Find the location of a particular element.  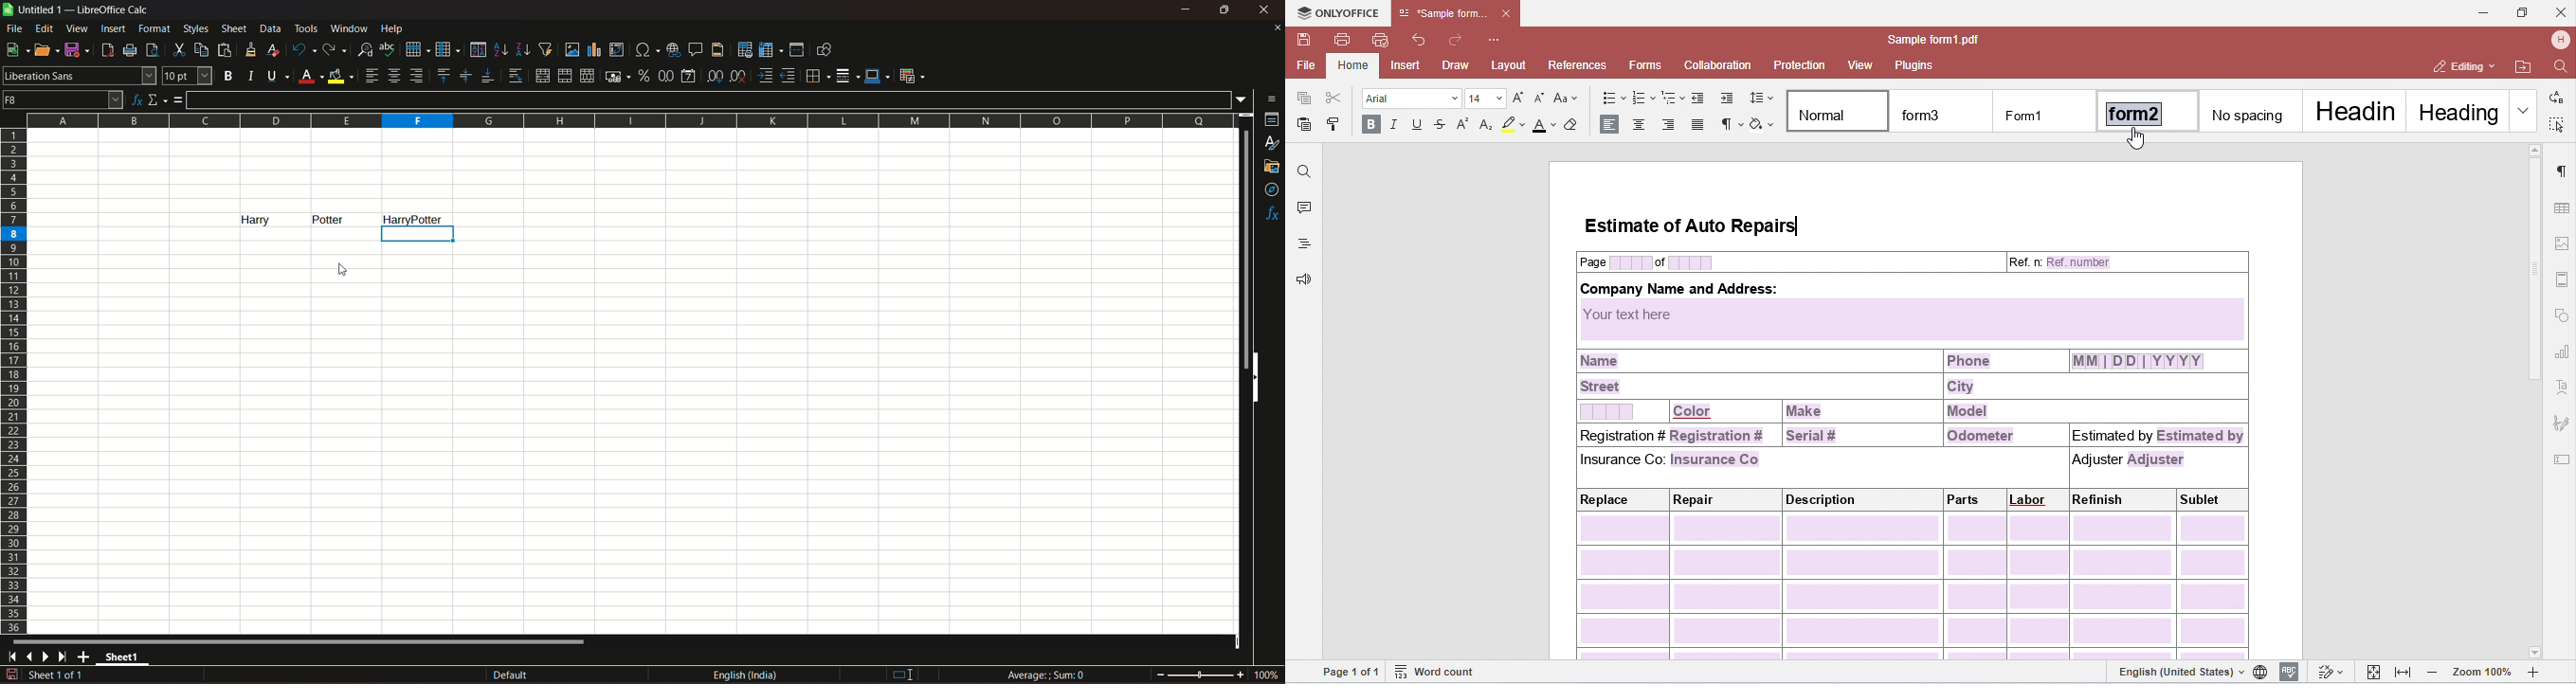

freeze row & column is located at coordinates (771, 50).